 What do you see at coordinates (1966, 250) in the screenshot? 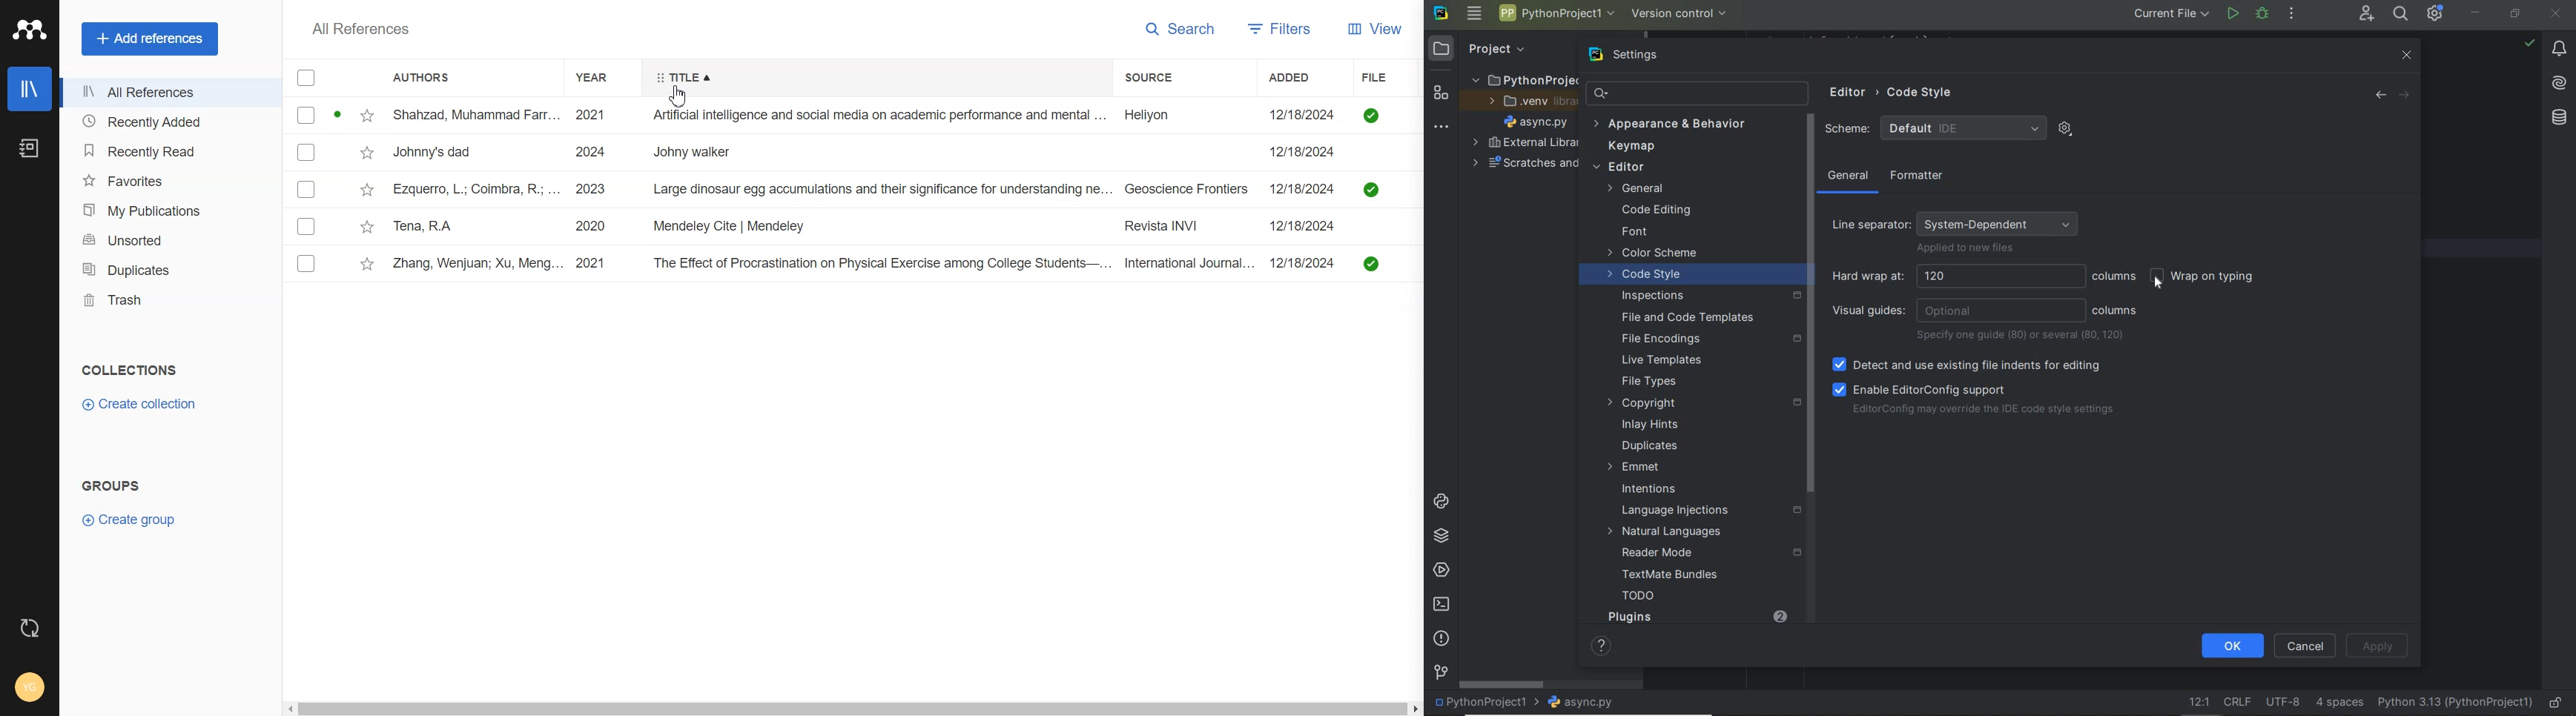
I see `Applied to new files` at bounding box center [1966, 250].